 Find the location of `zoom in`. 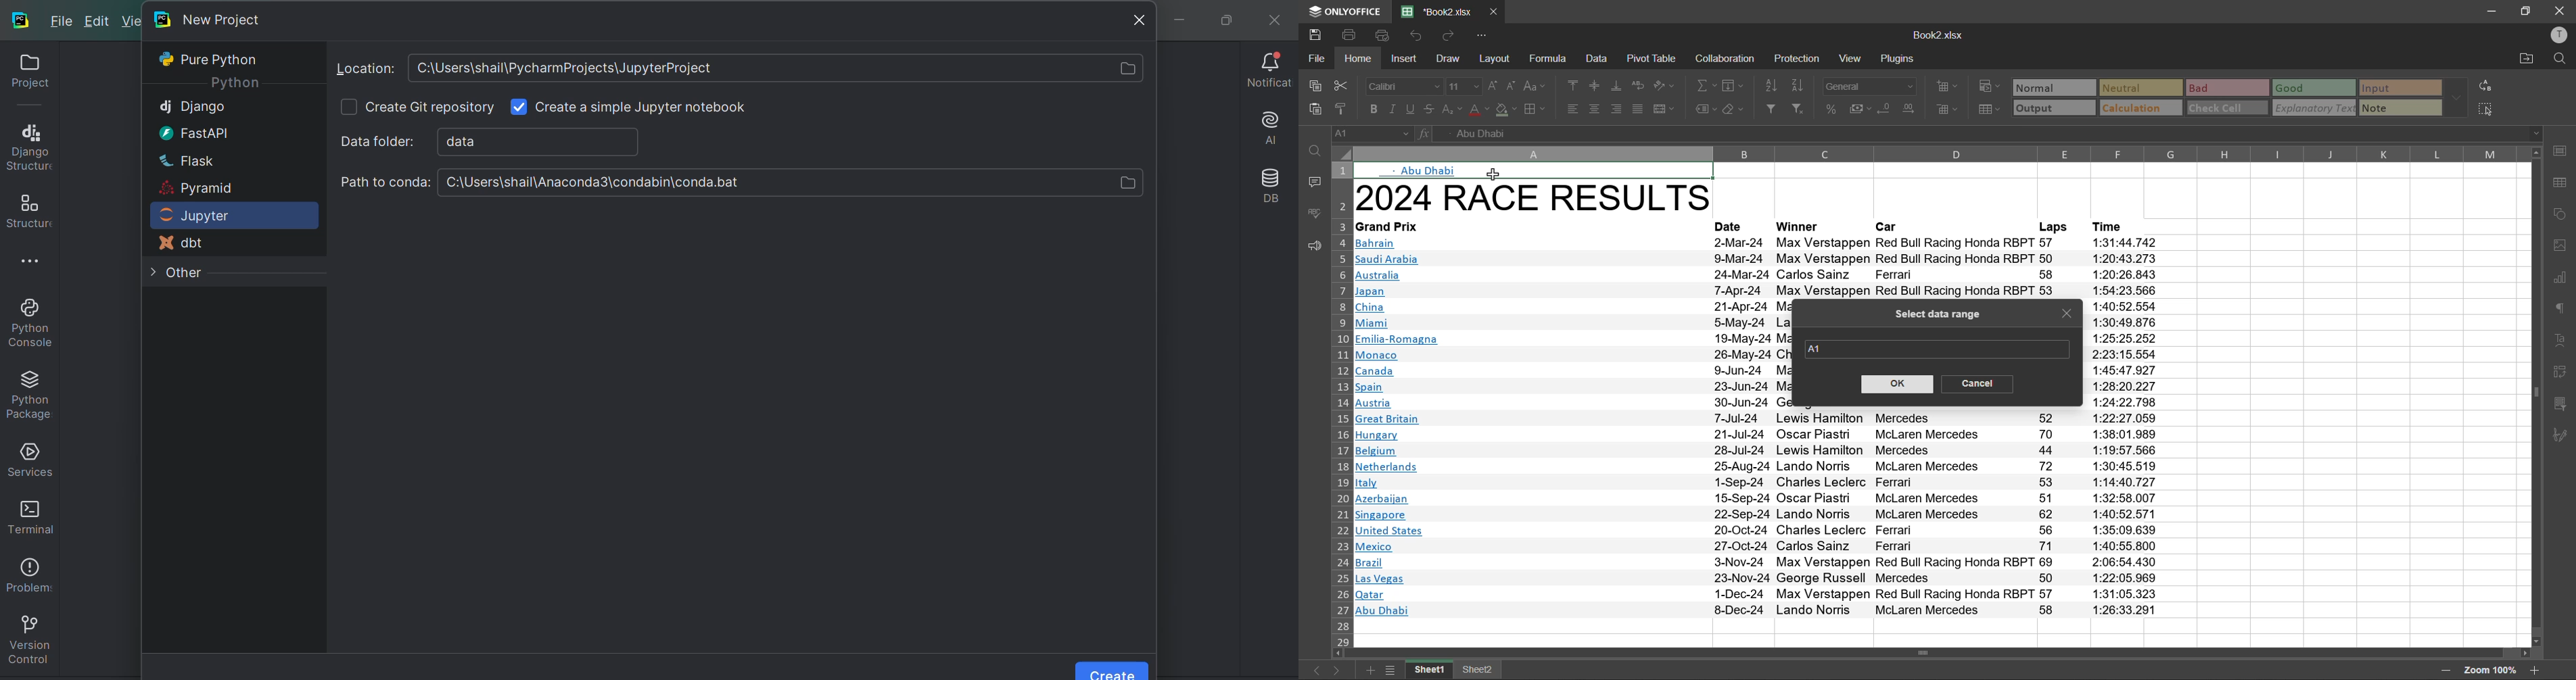

zoom in is located at coordinates (2535, 669).